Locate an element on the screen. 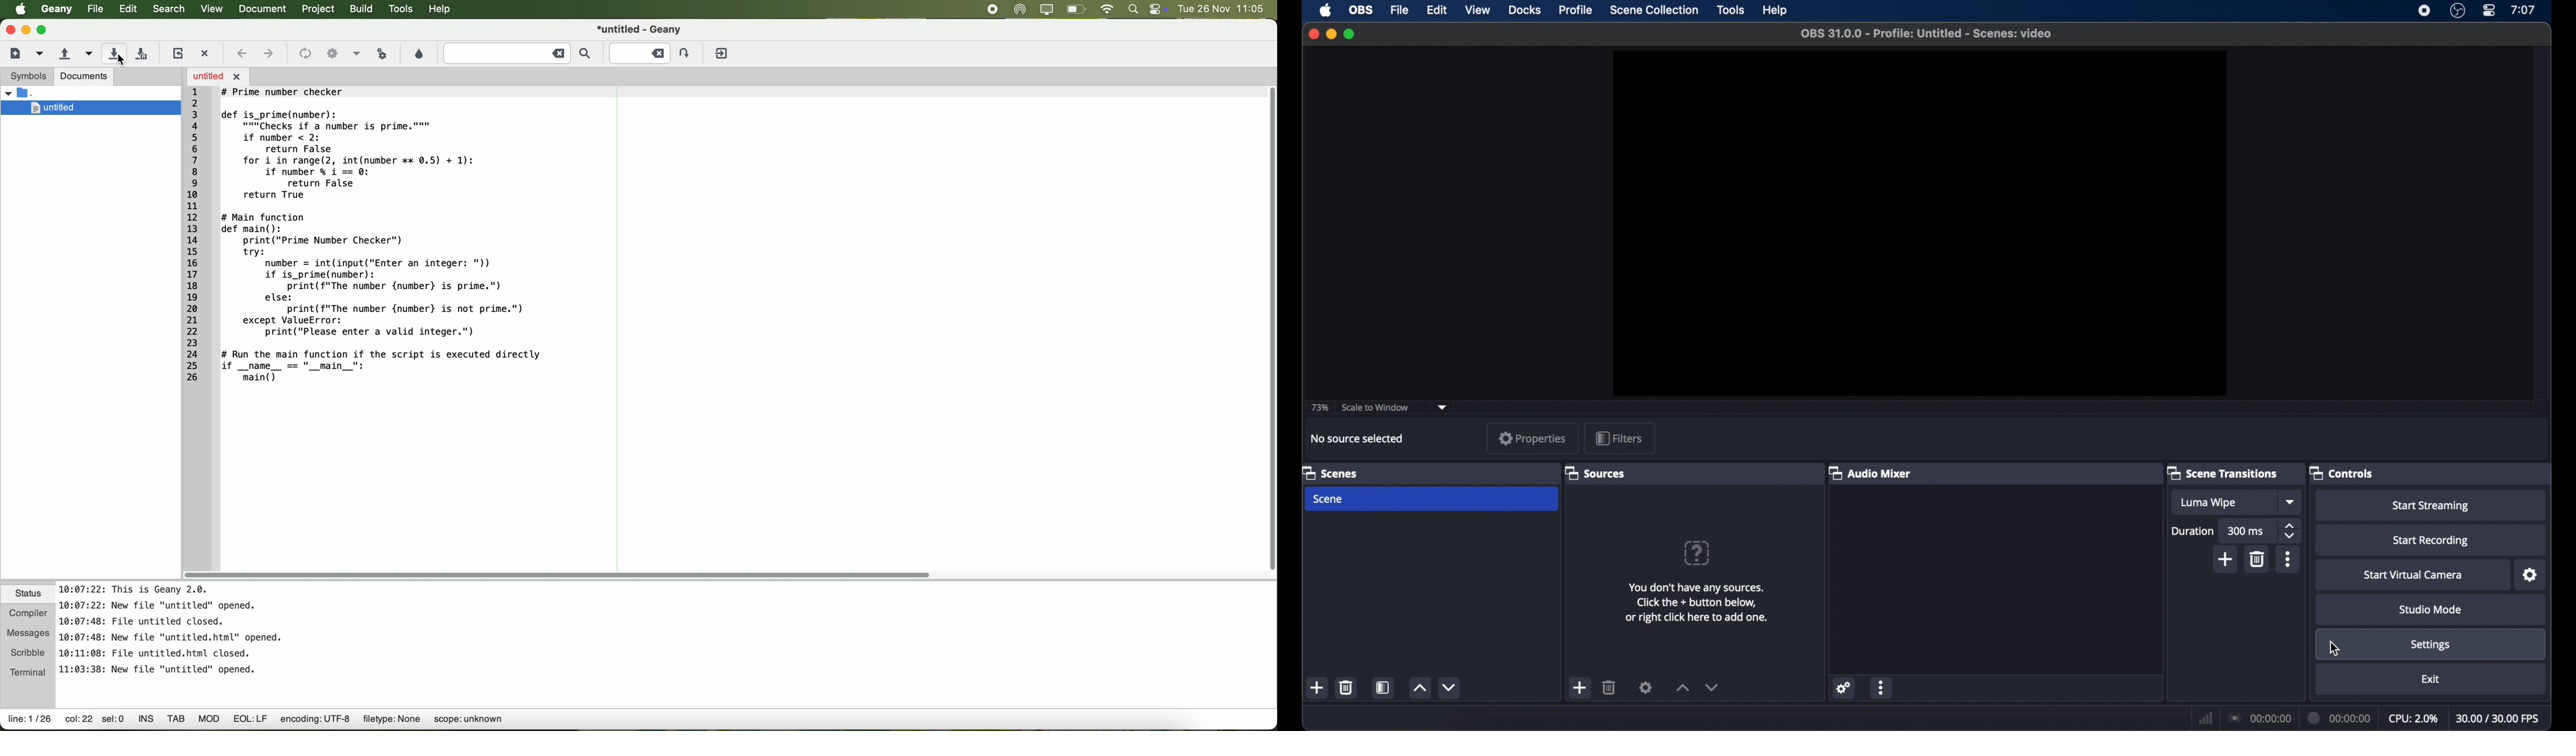 The image size is (2576, 756). decrement is located at coordinates (1713, 687).